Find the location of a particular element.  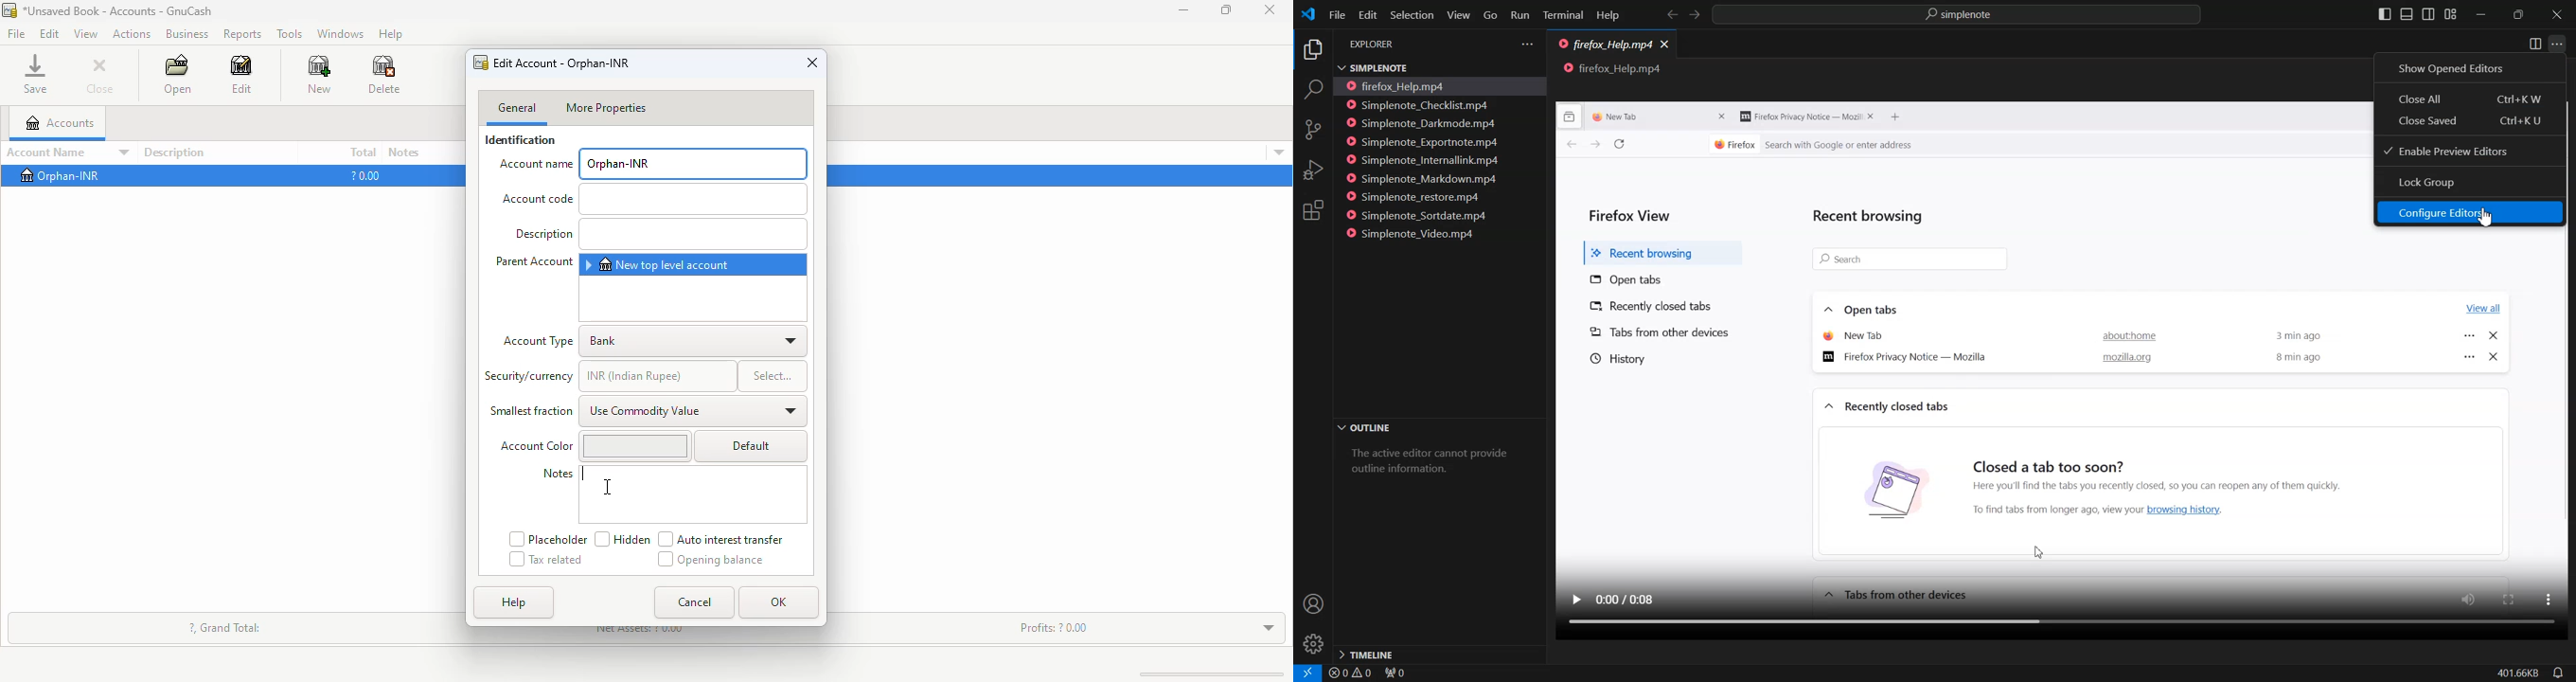

Outline is located at coordinates (1438, 429).